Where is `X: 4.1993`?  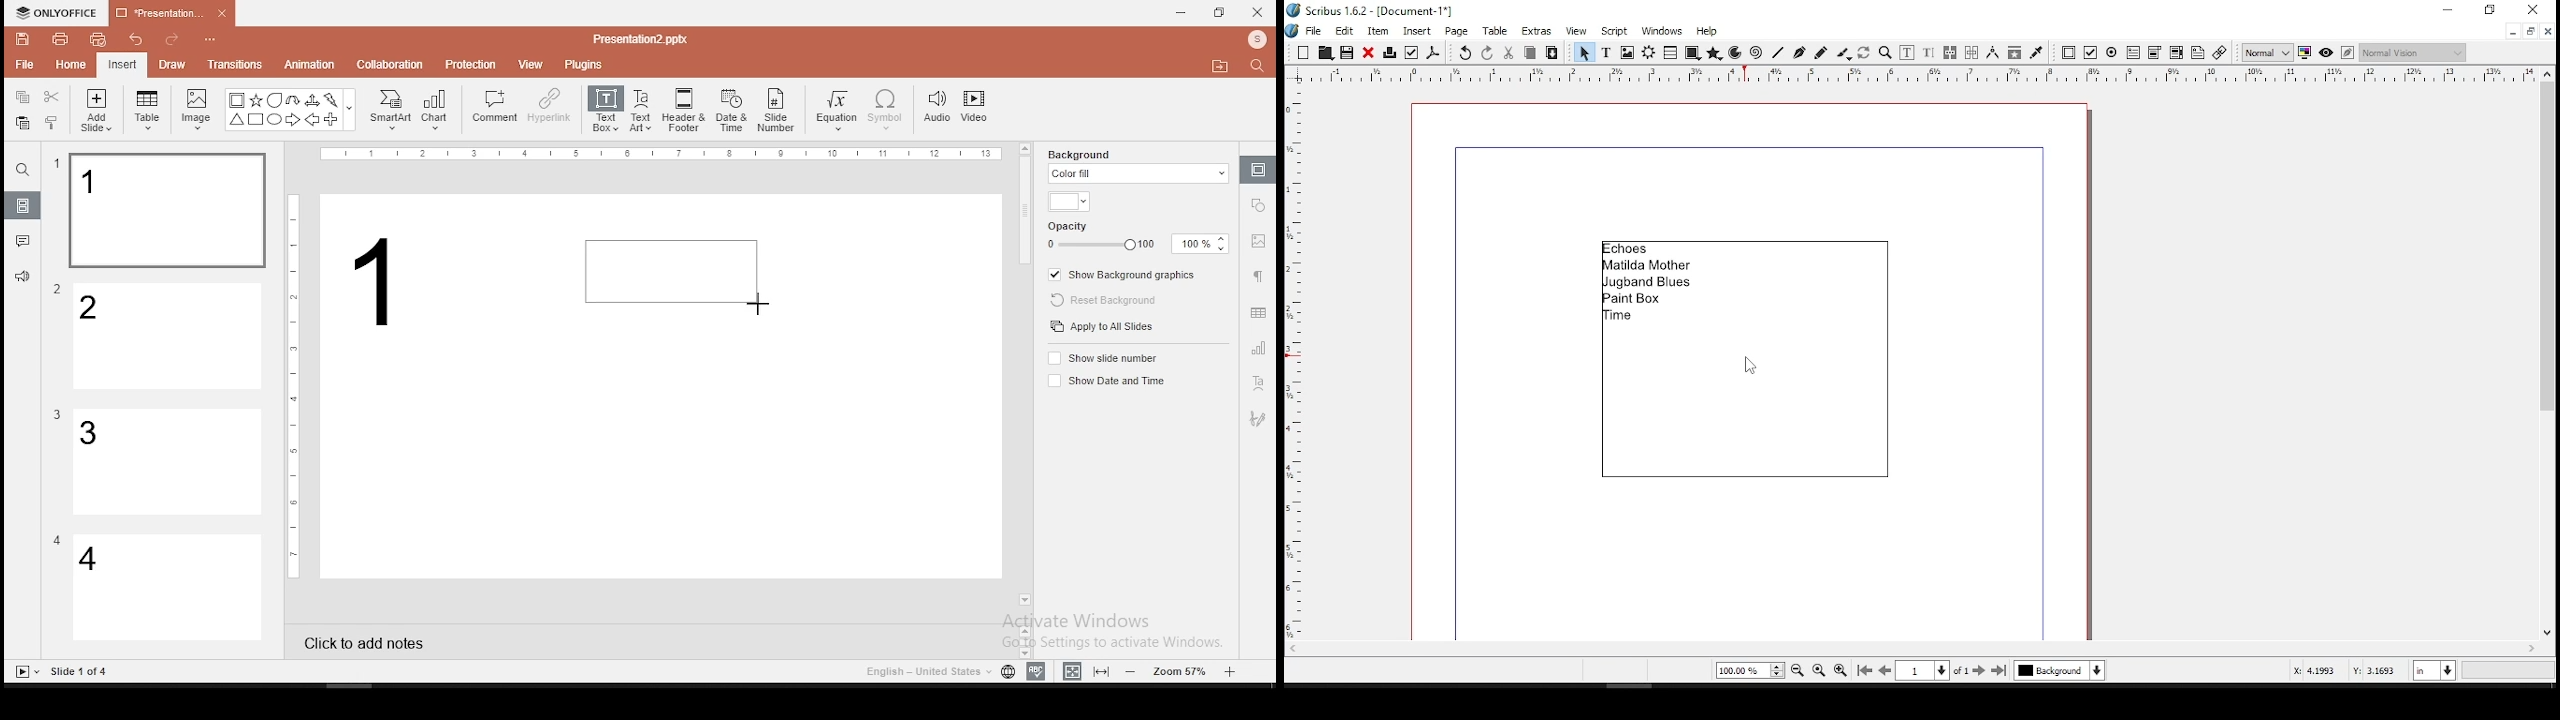 X: 4.1993 is located at coordinates (2309, 670).